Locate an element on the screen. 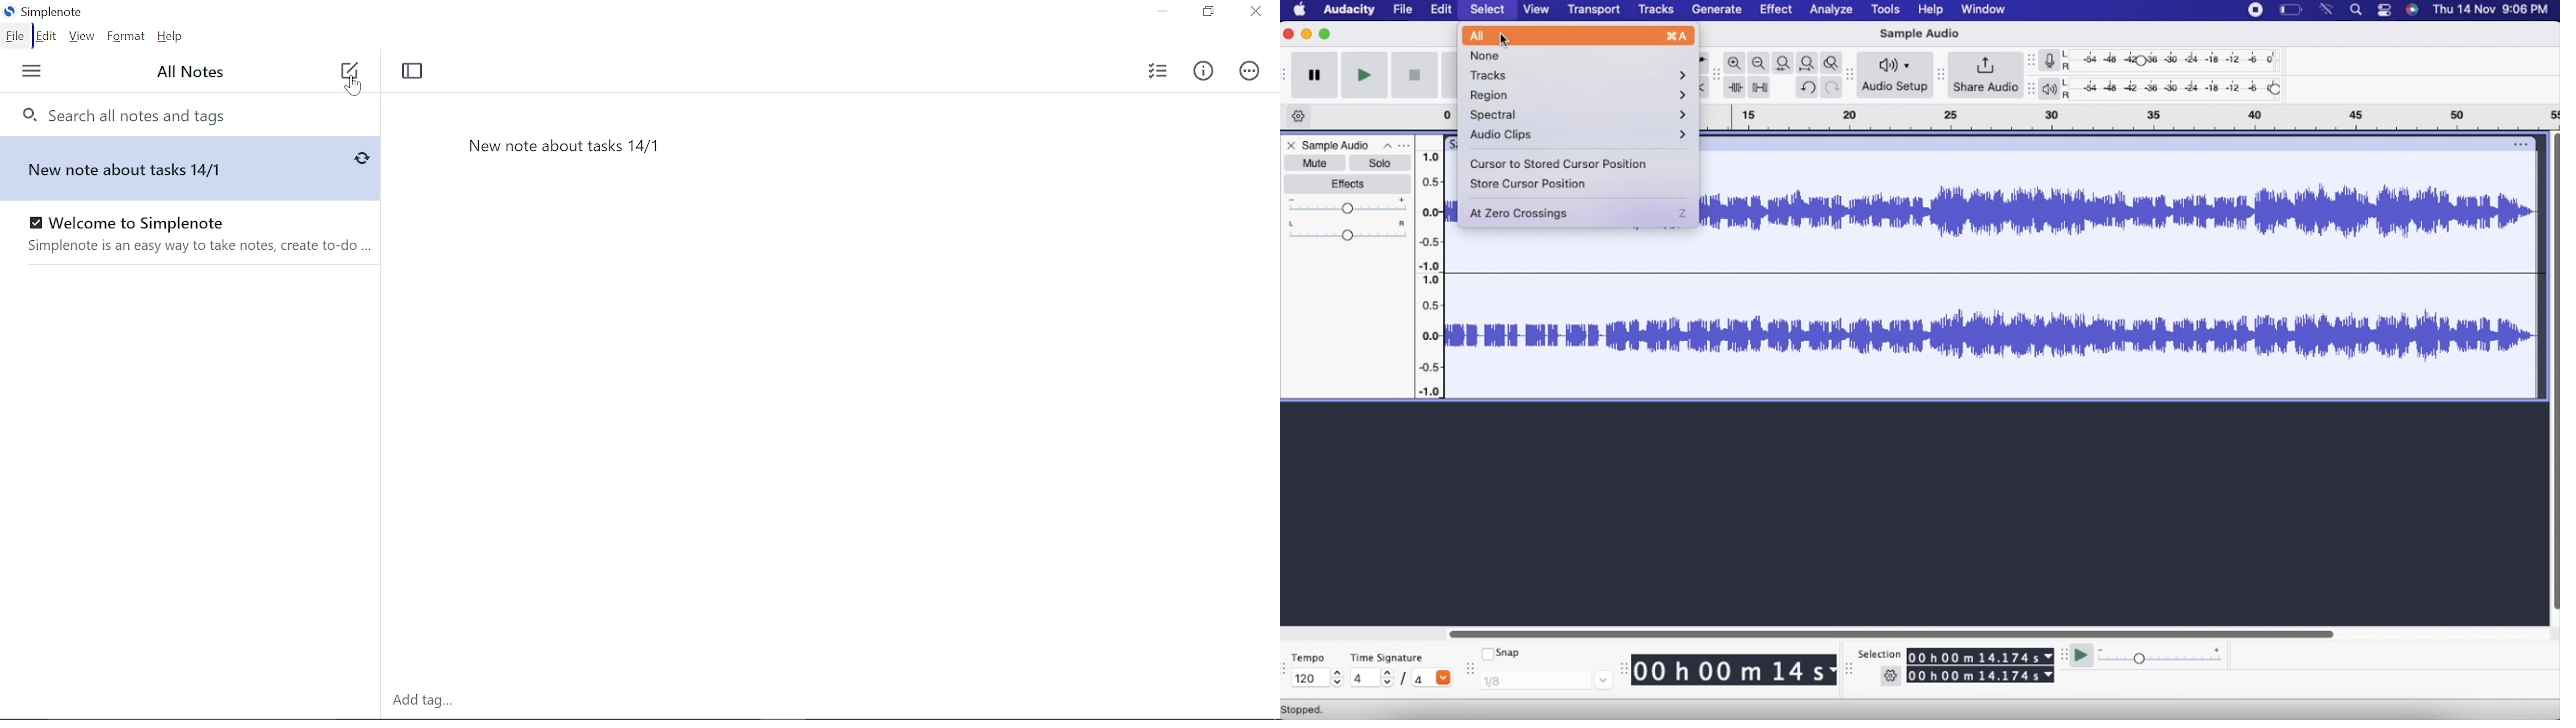 The image size is (2576, 728). Options is located at coordinates (1397, 145).